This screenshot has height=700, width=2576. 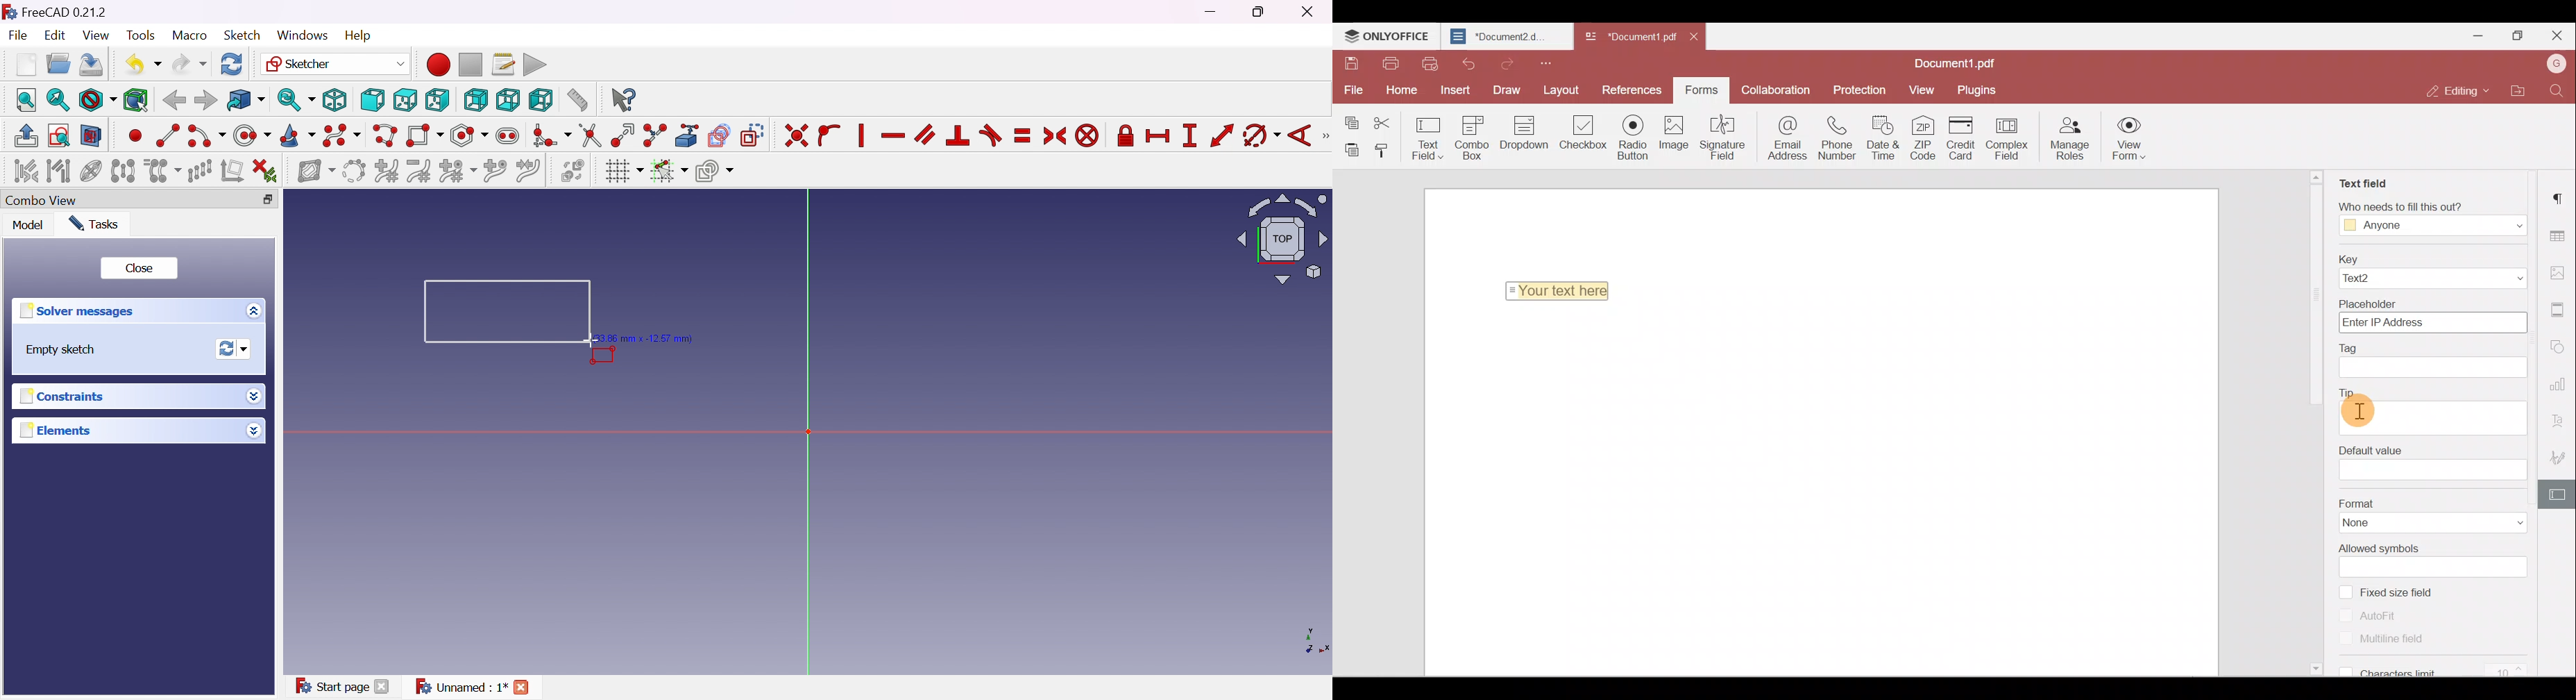 I want to click on Working area, so click(x=1819, y=493).